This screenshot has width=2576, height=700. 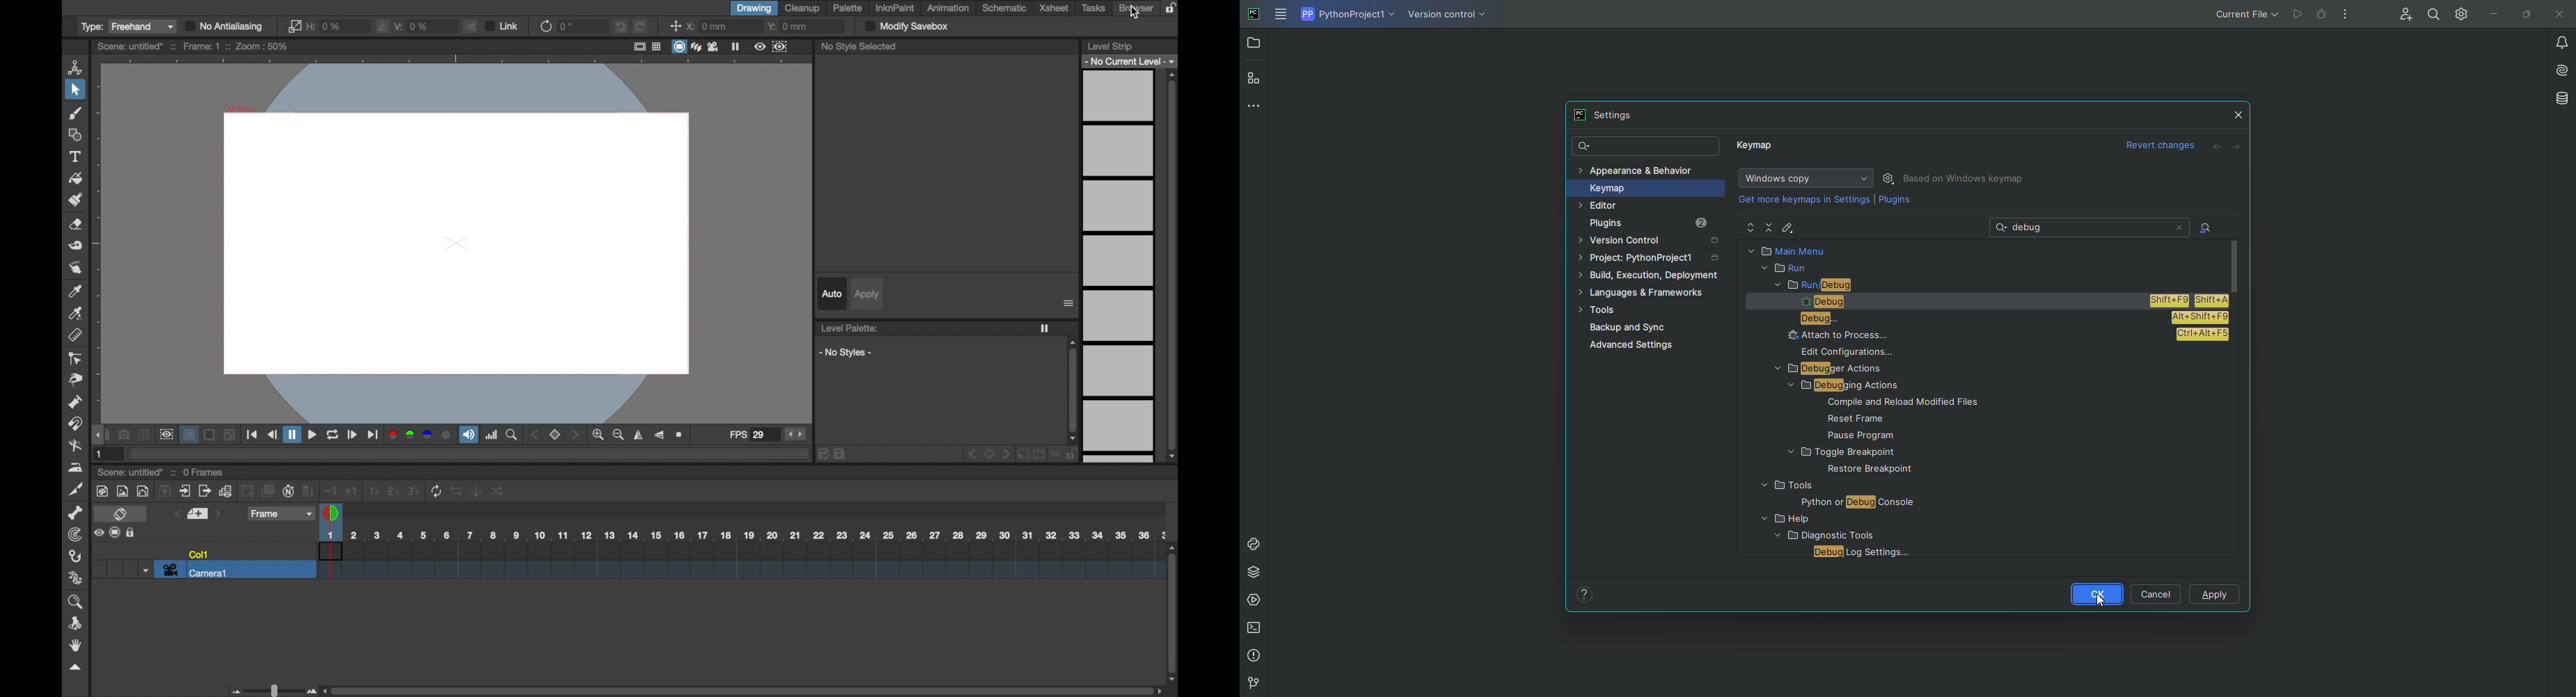 What do you see at coordinates (77, 246) in the screenshot?
I see `tape tool` at bounding box center [77, 246].